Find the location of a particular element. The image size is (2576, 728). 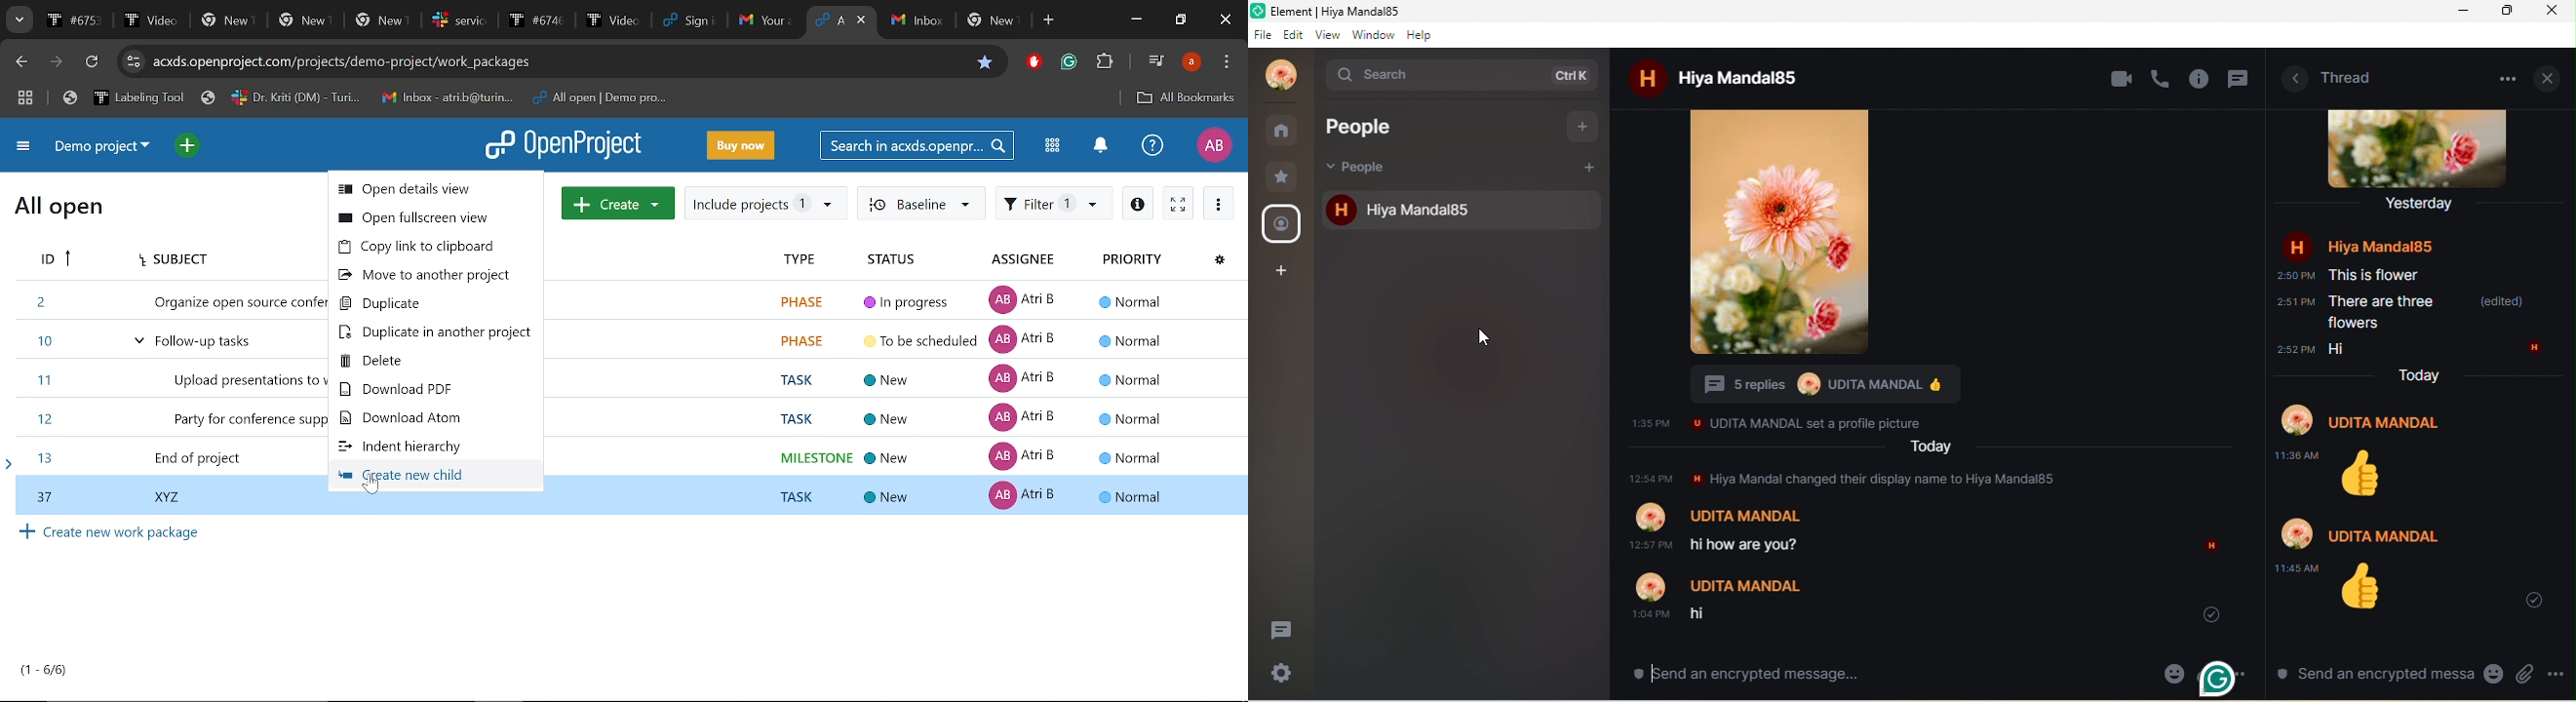

Delete is located at coordinates (432, 360).